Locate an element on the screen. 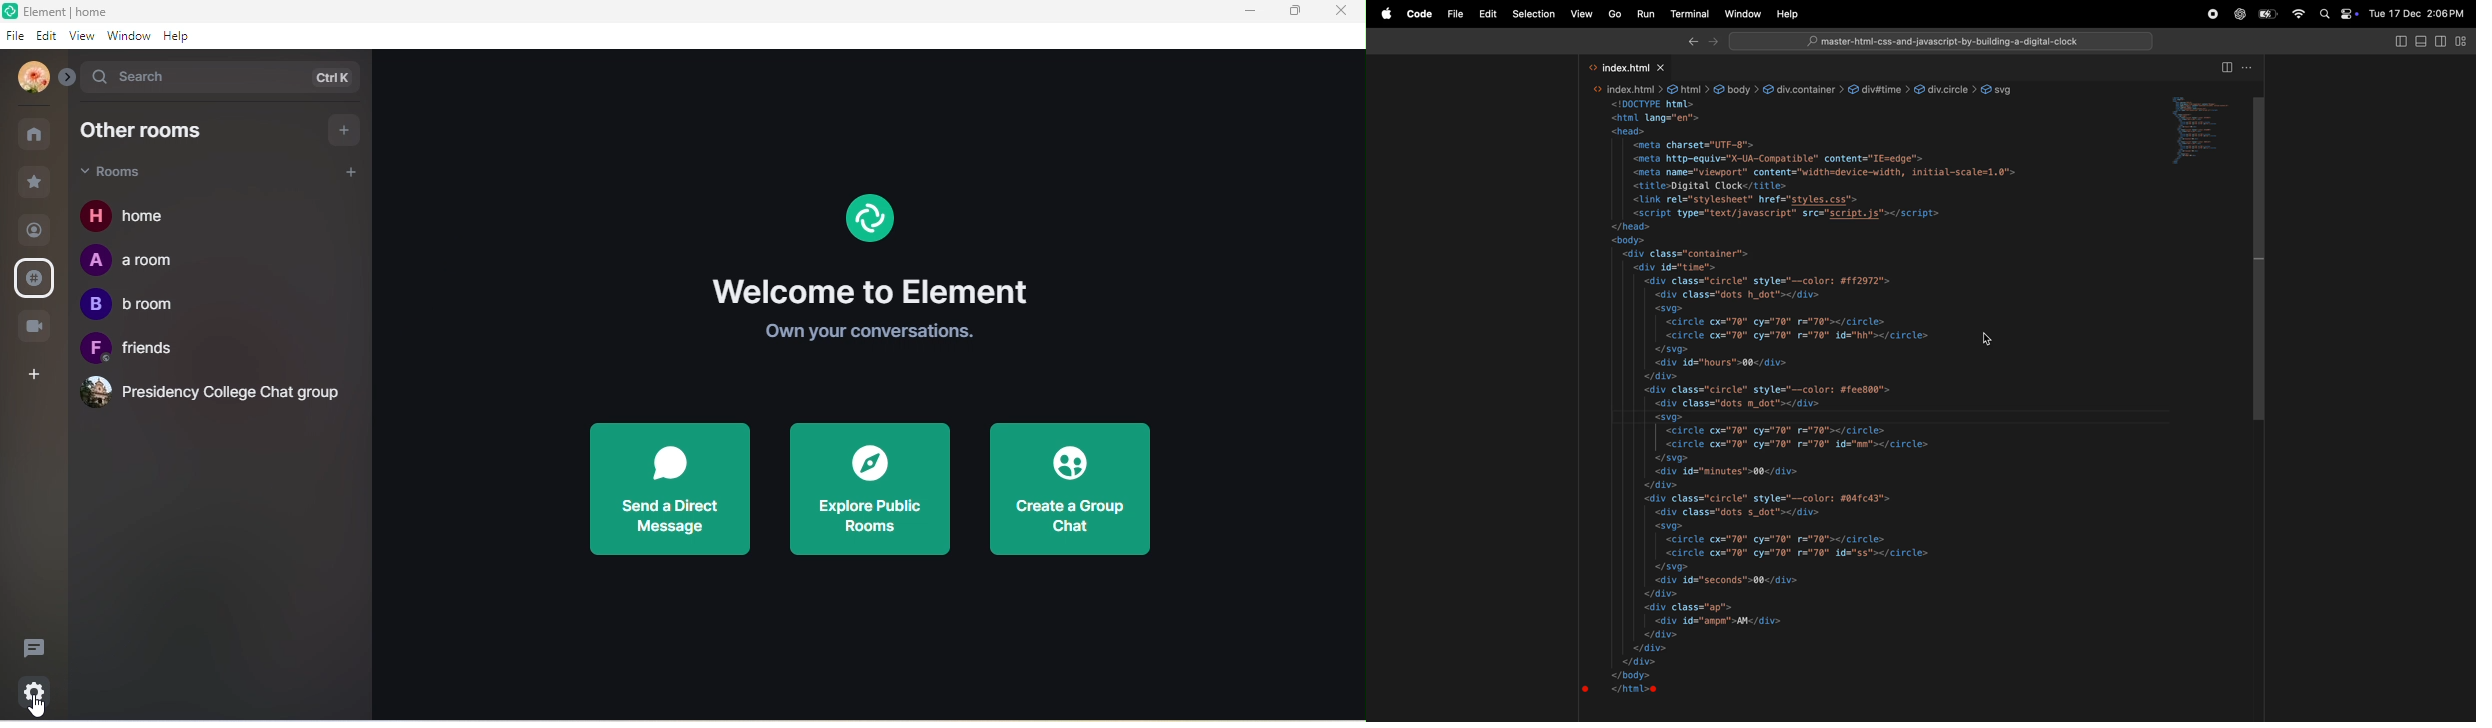 The width and height of the screenshot is (2492, 728). a room is located at coordinates (136, 262).